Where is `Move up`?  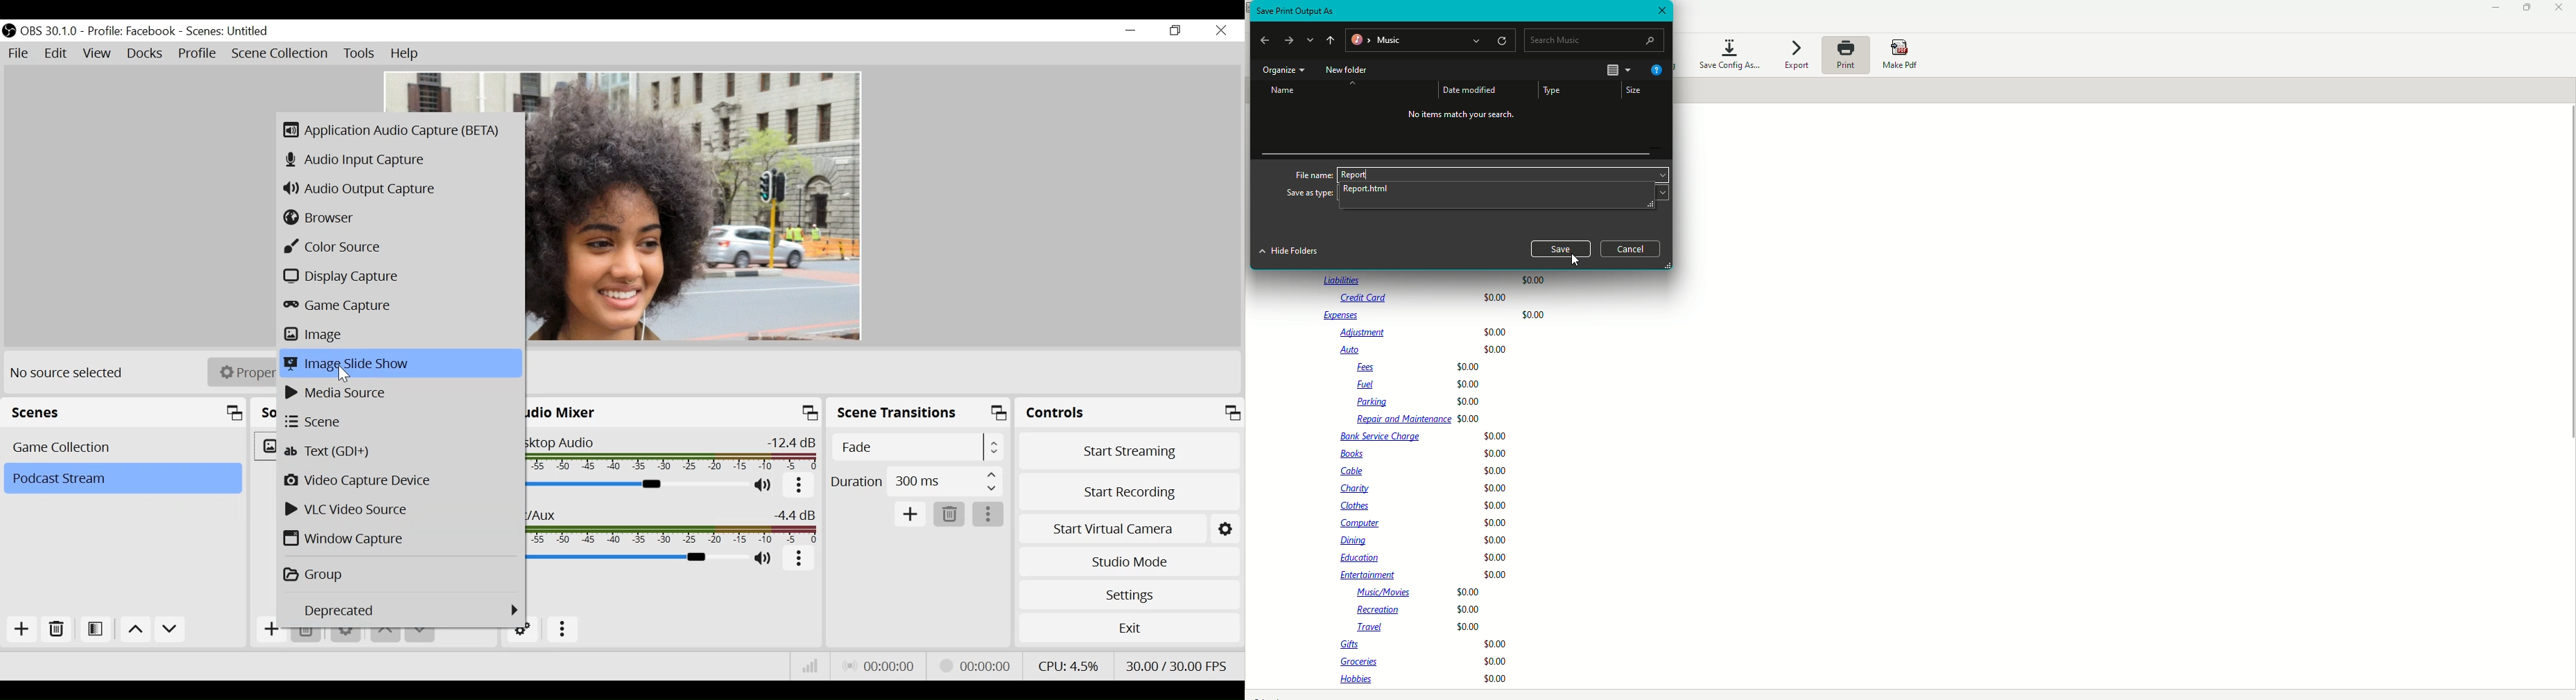
Move up is located at coordinates (1352, 82).